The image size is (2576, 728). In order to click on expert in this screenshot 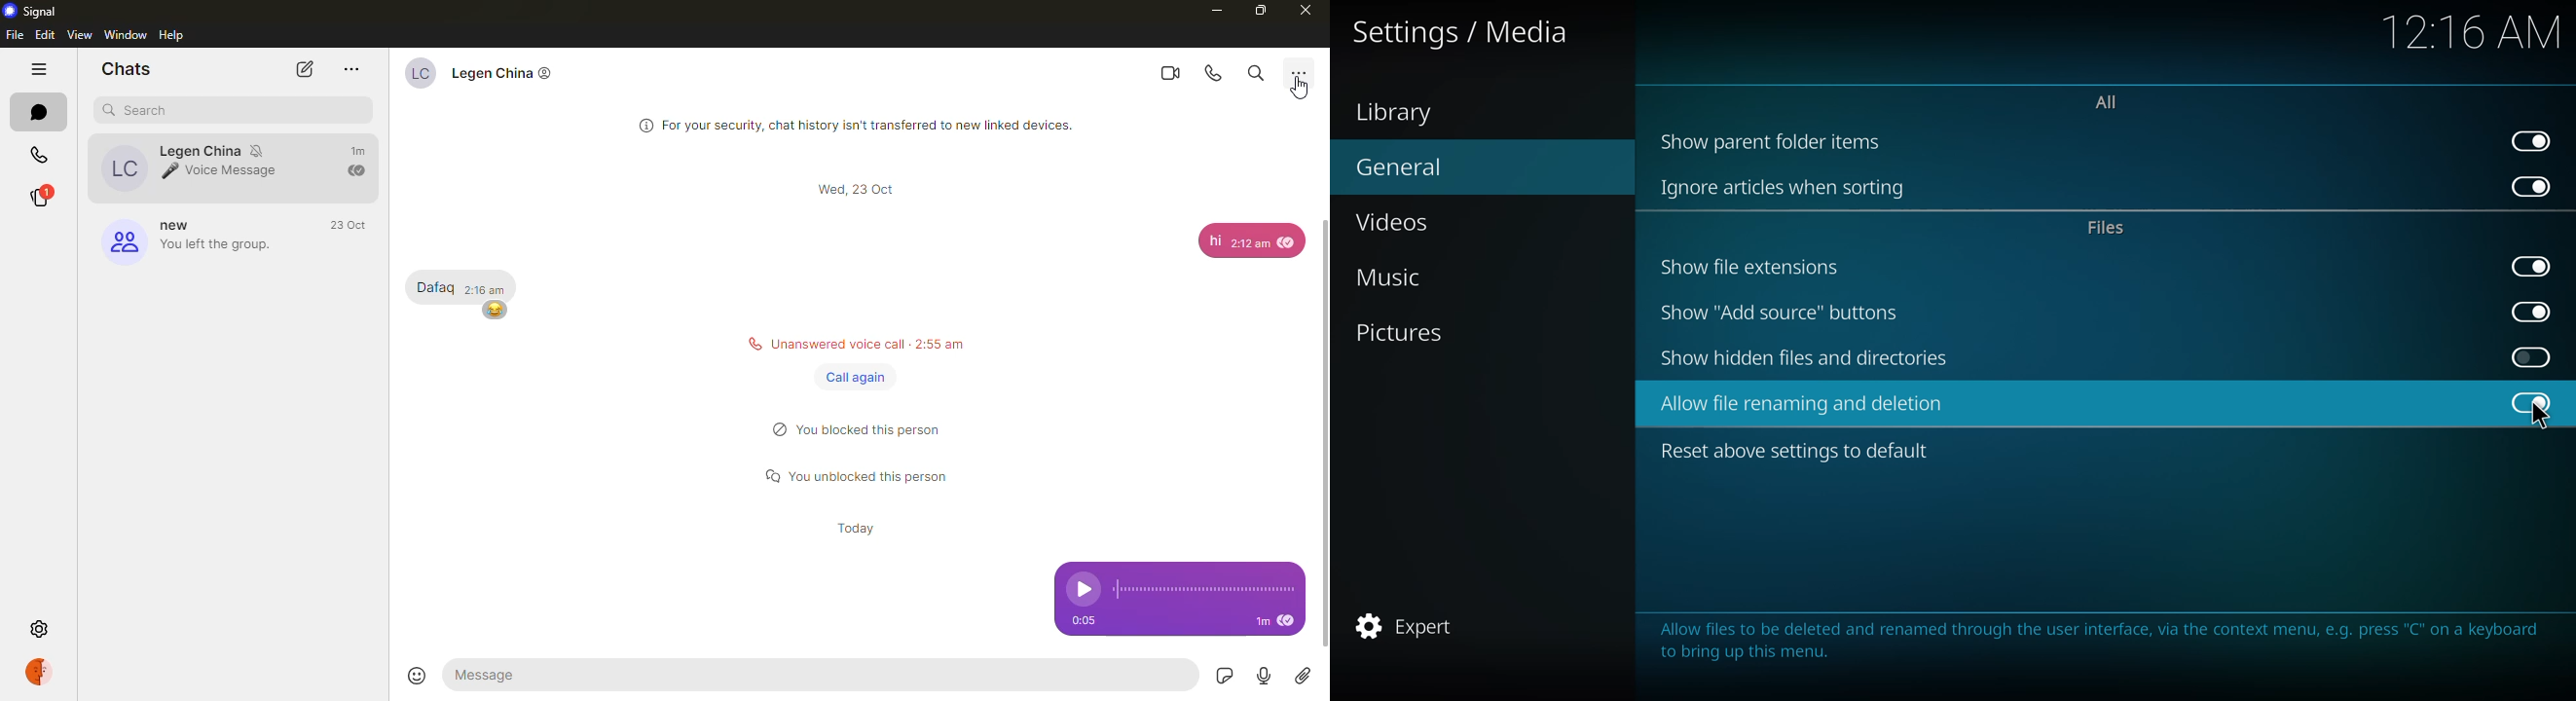, I will do `click(1409, 624)`.